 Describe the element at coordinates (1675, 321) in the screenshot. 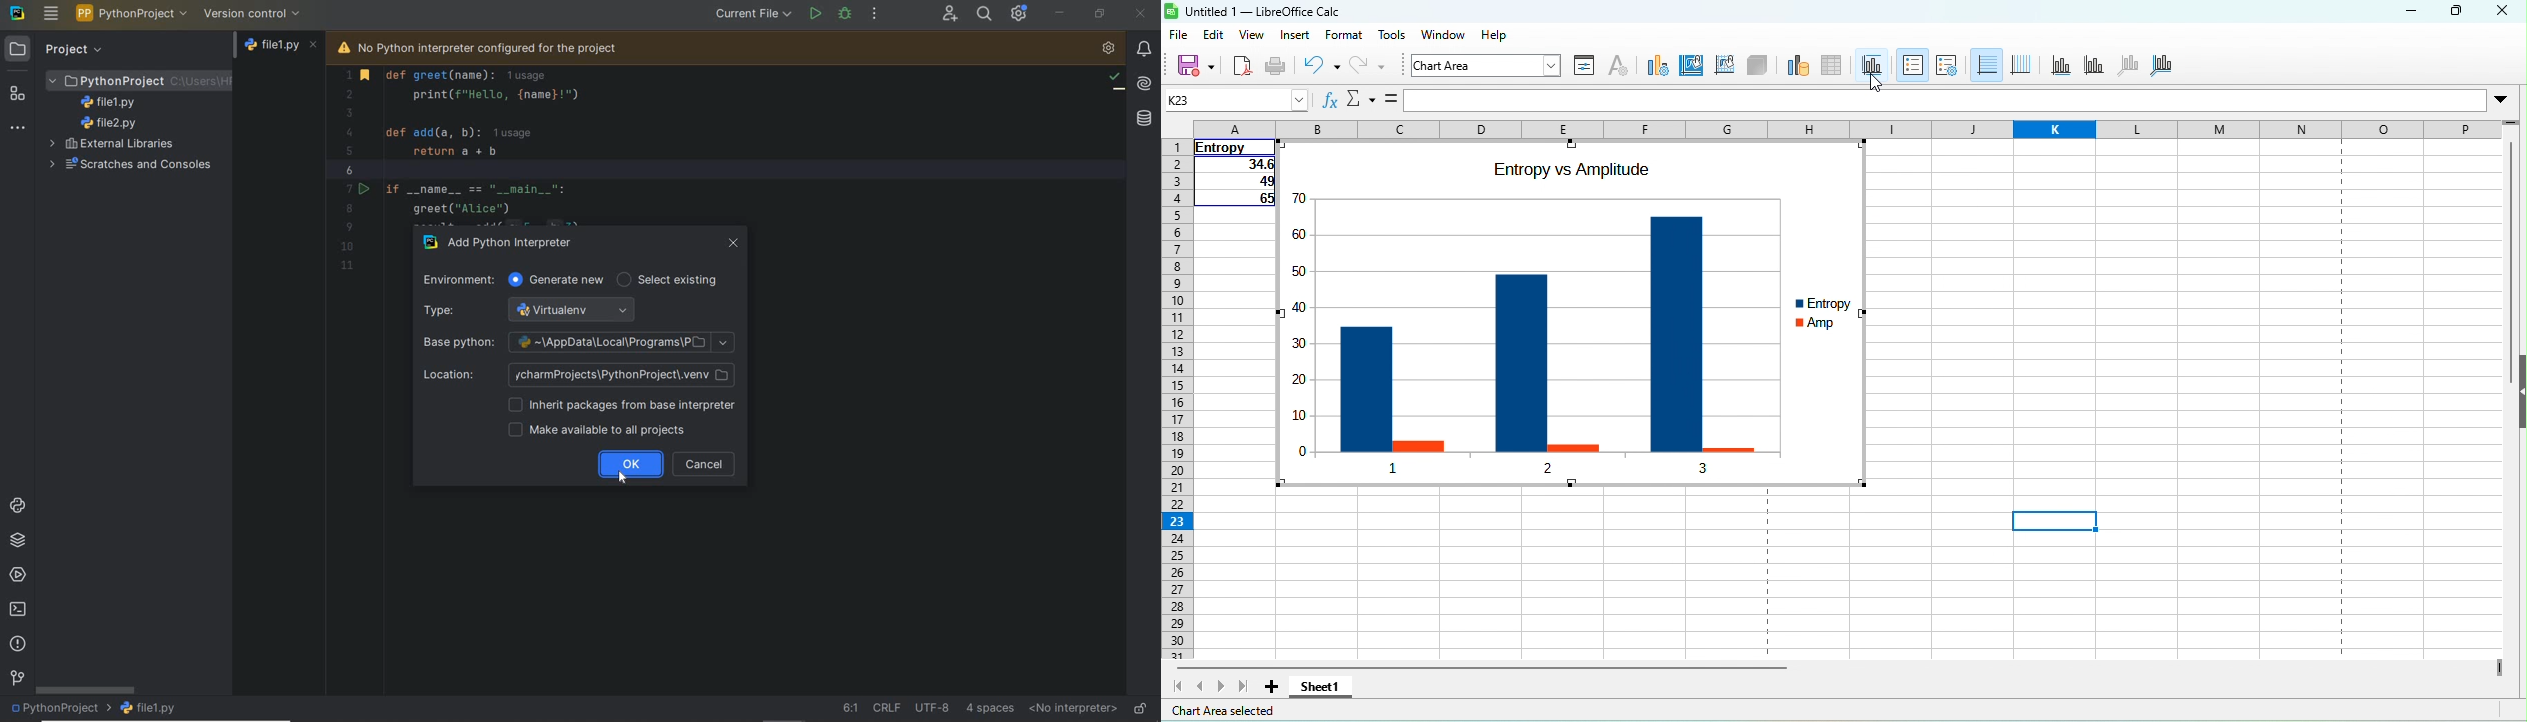

I see `entropy 3` at that location.